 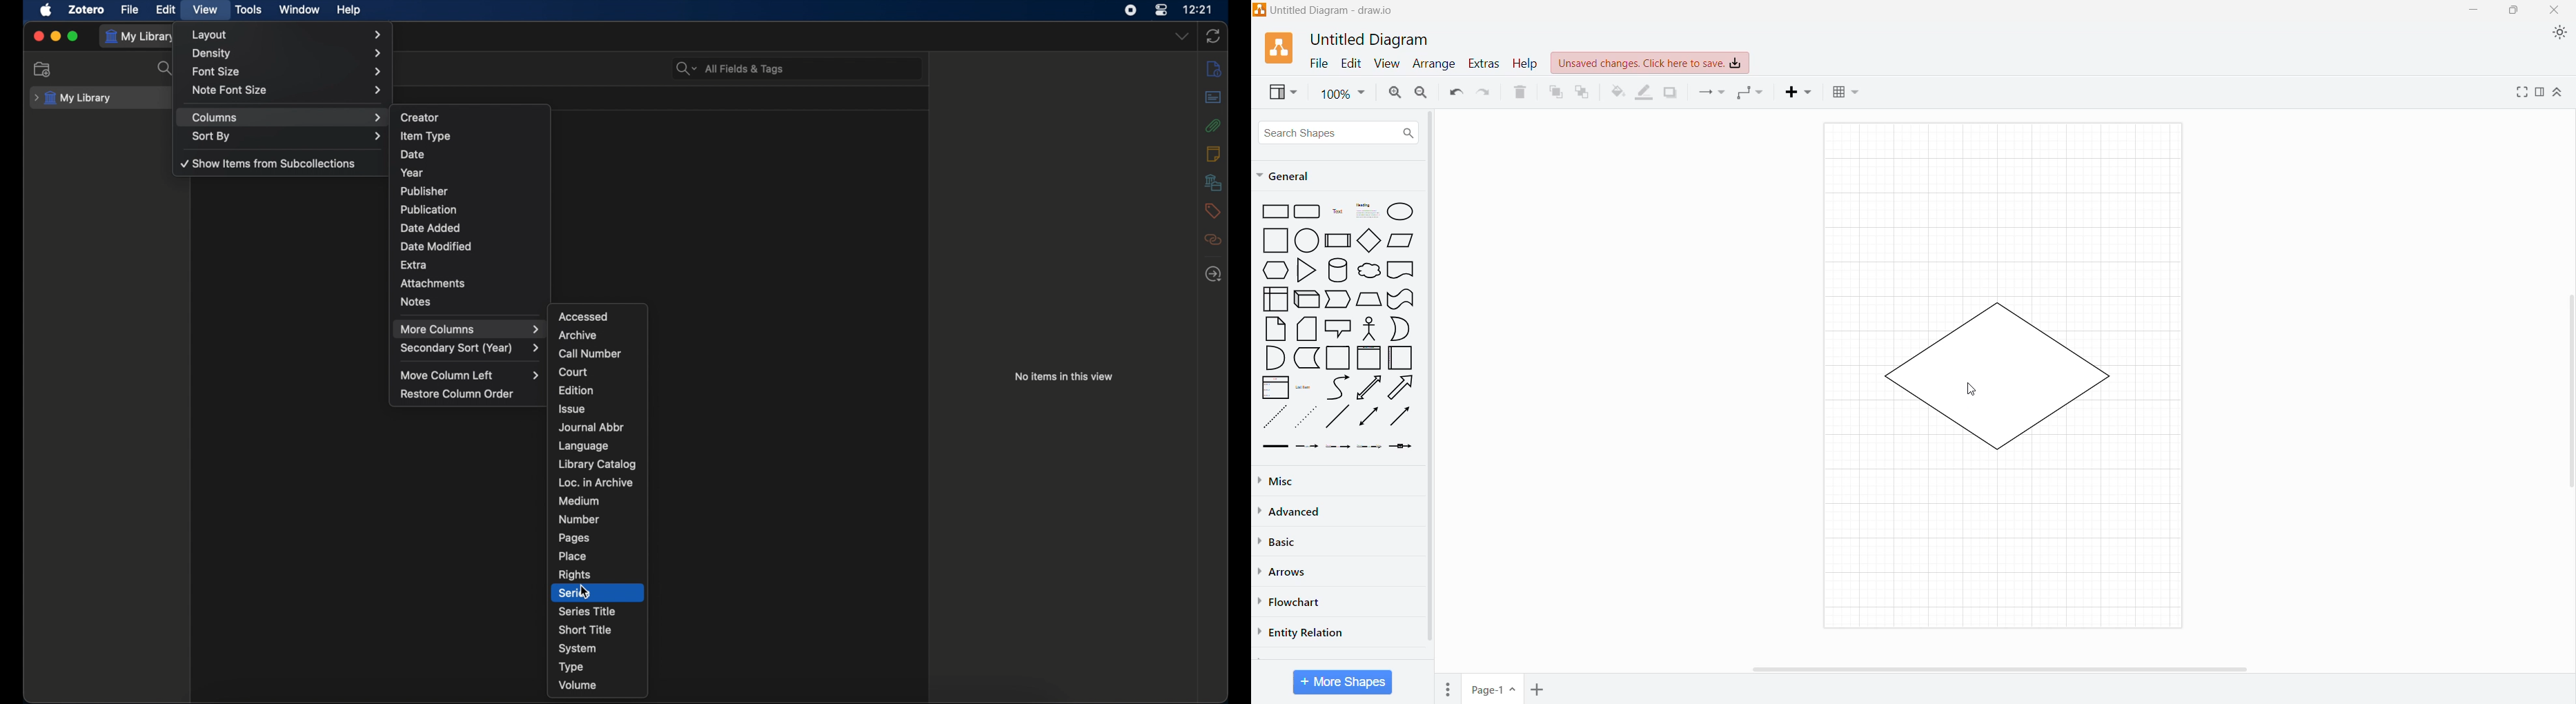 What do you see at coordinates (1555, 92) in the screenshot?
I see `To Front` at bounding box center [1555, 92].